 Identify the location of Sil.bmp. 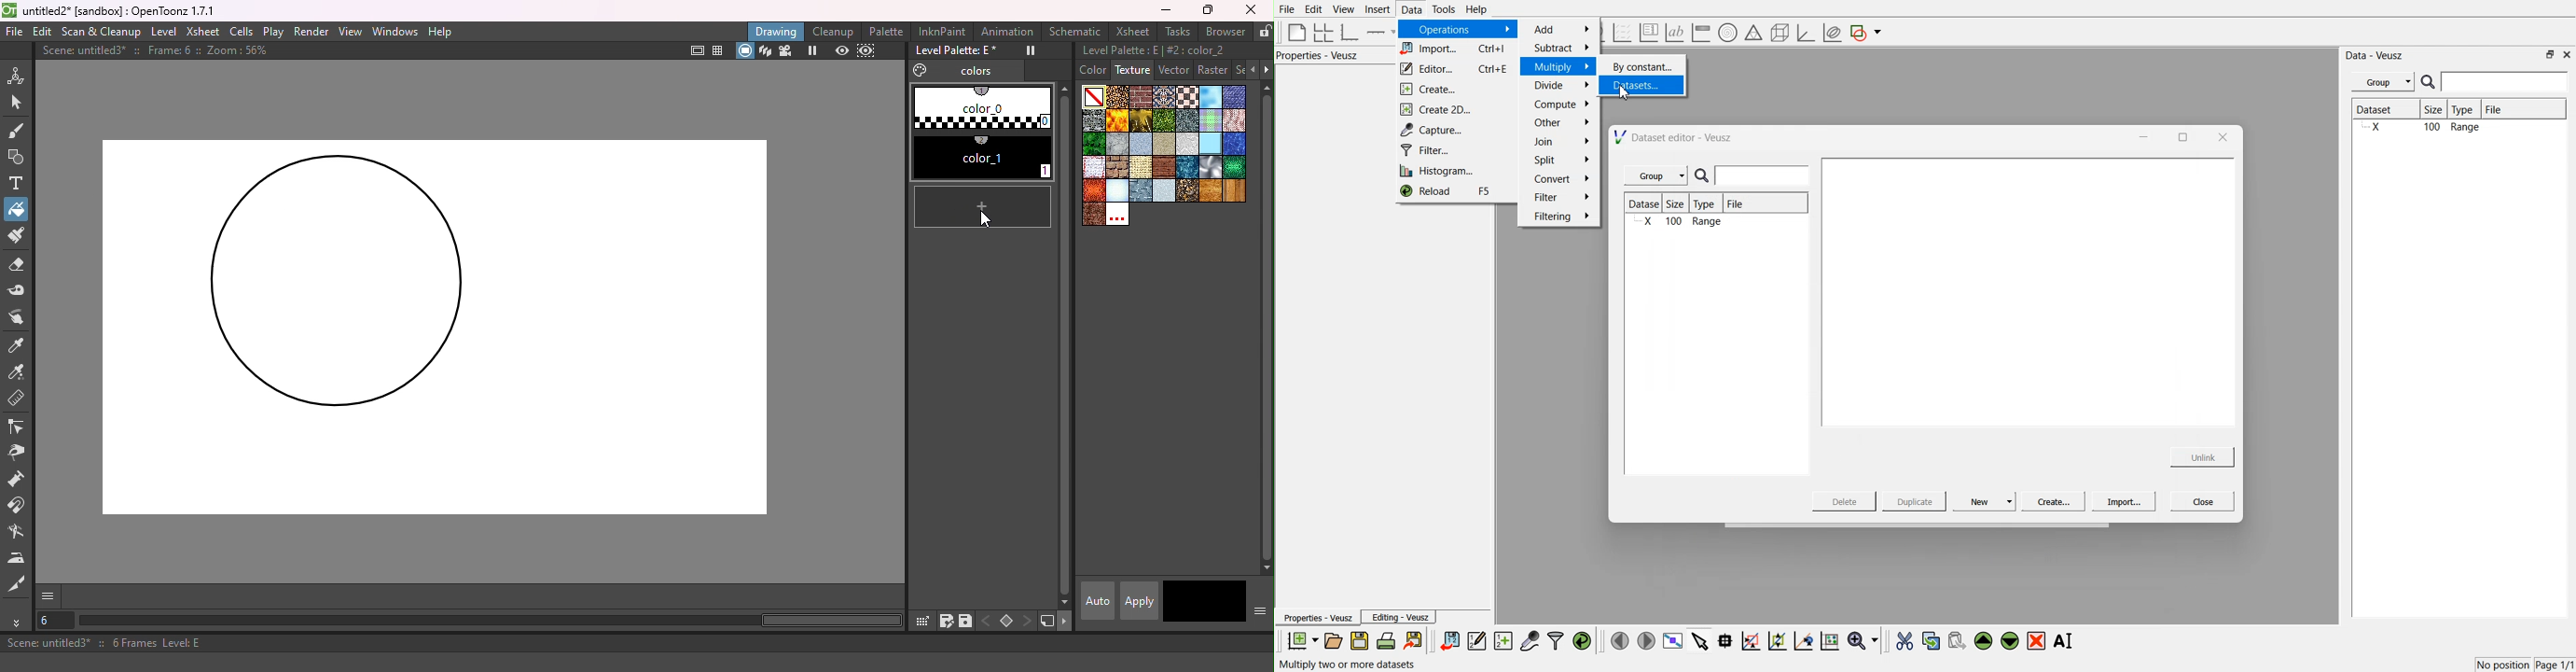
(1211, 167).